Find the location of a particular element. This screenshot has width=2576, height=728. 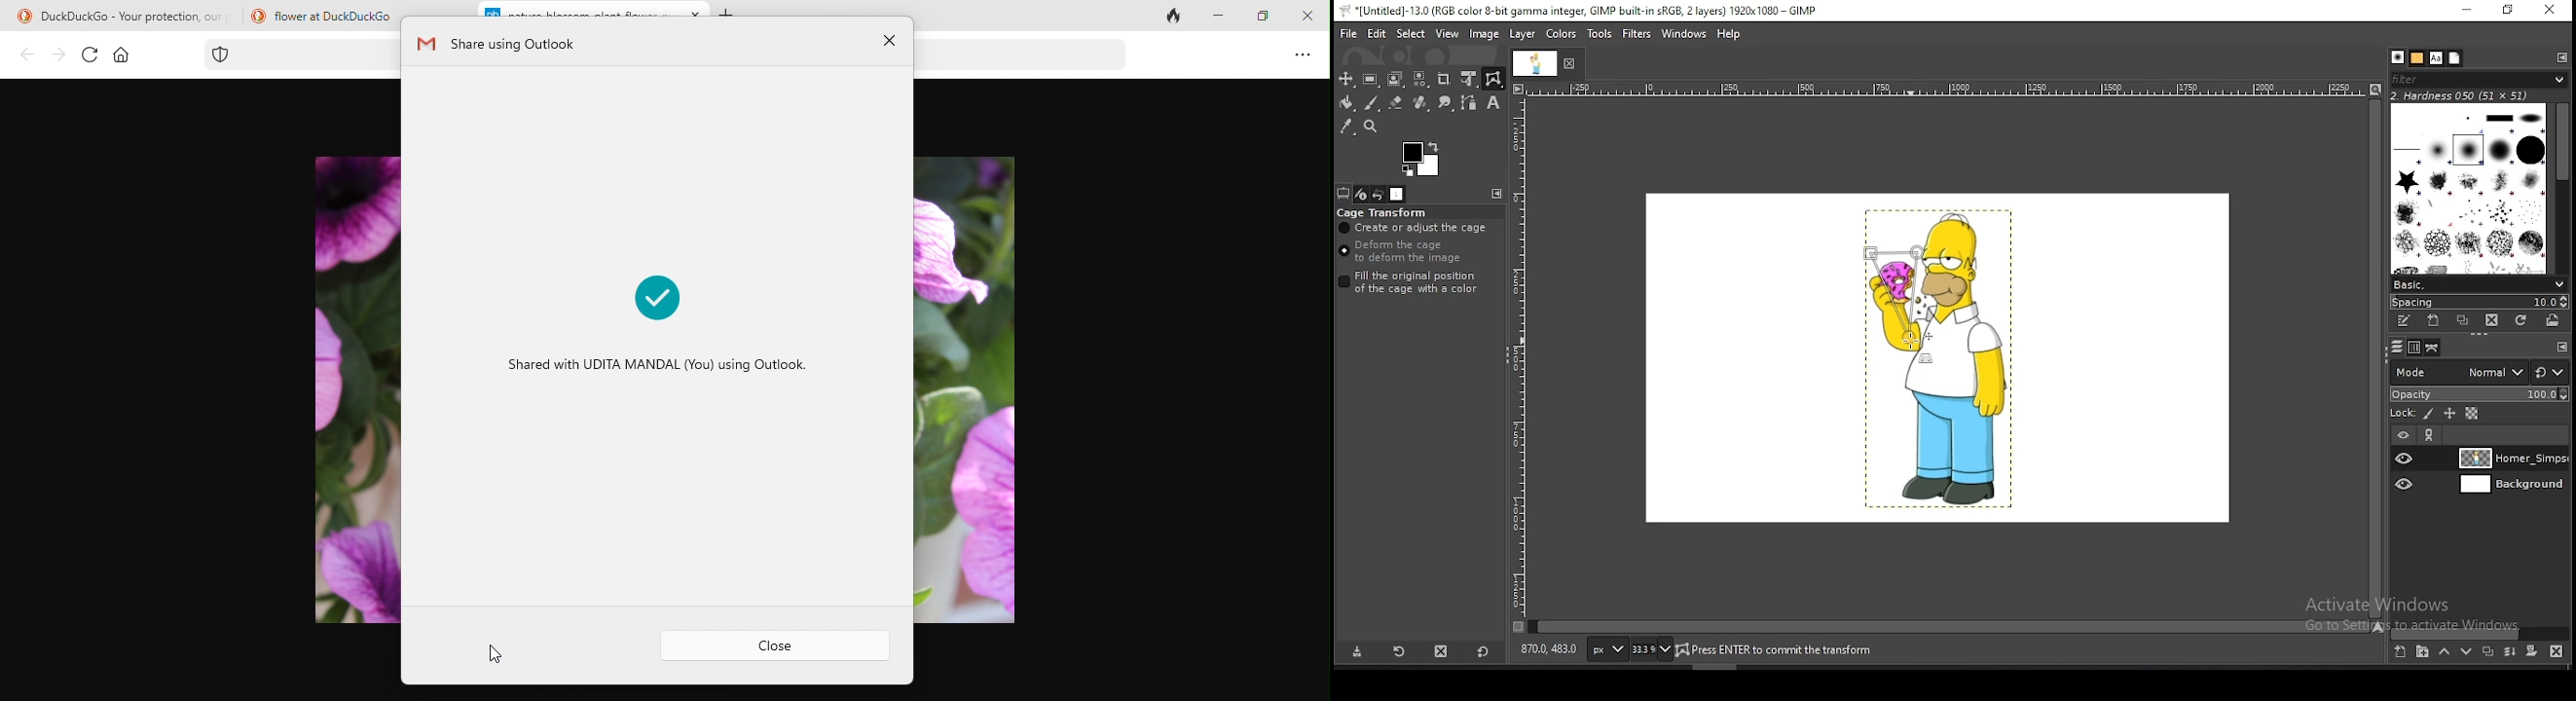

duplicate layer is located at coordinates (2487, 654).